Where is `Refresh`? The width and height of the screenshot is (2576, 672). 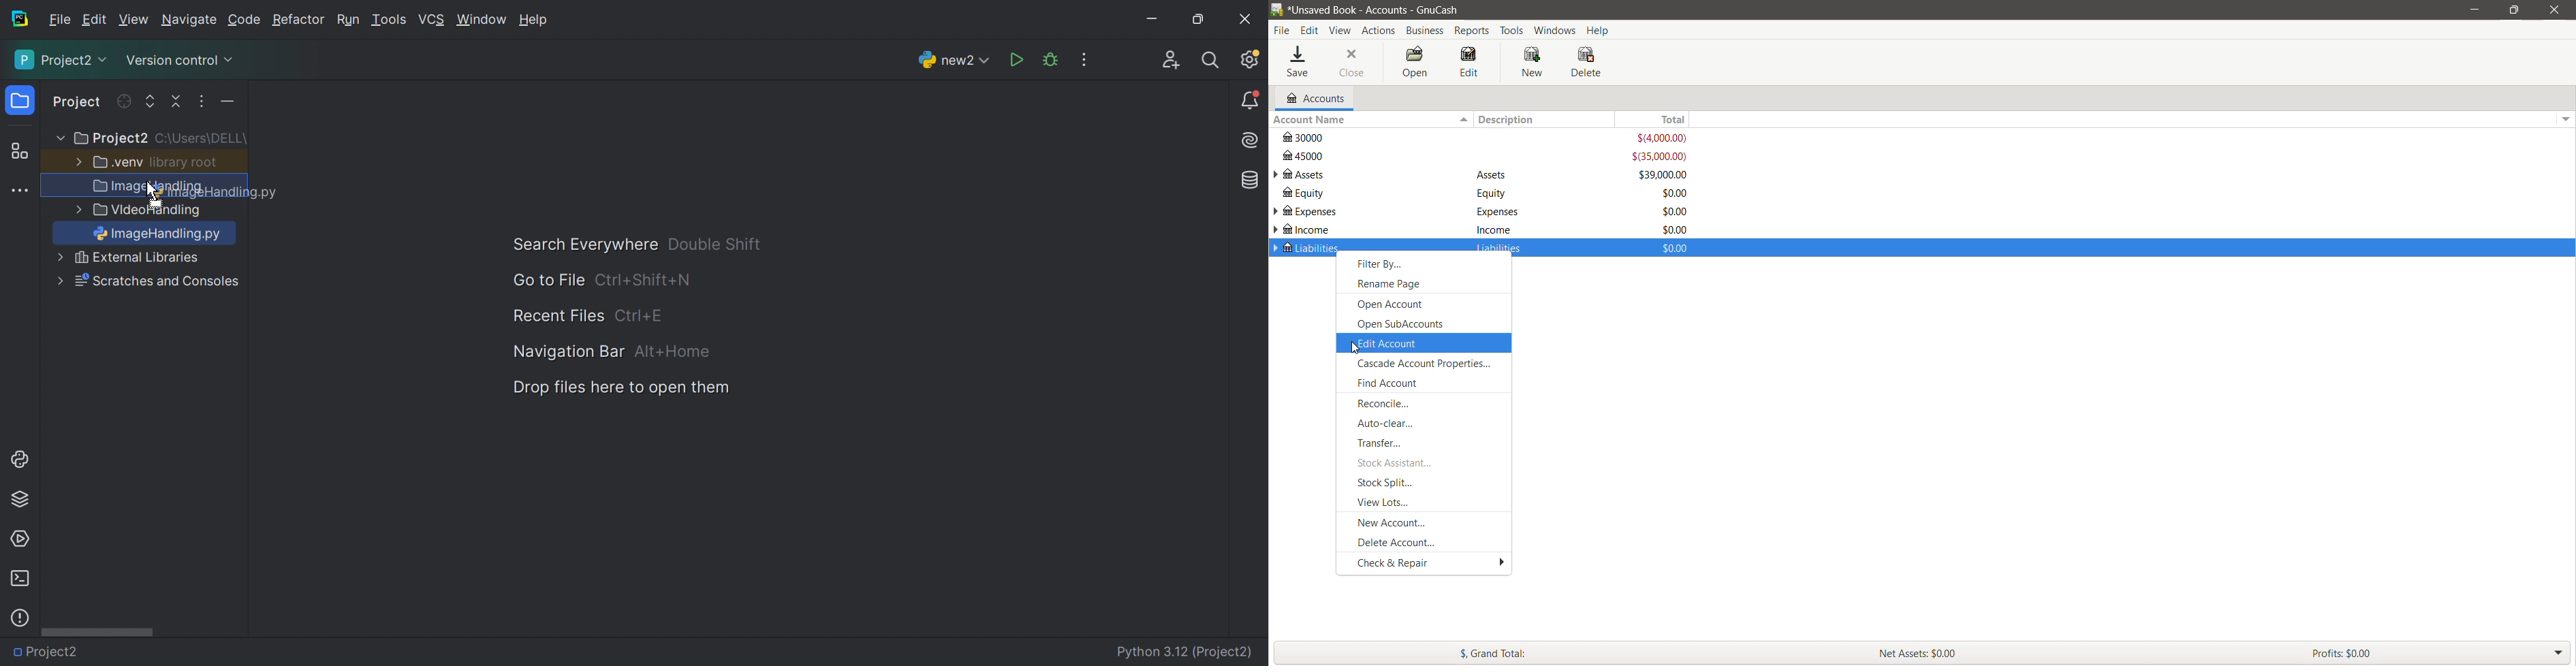
Refresh is located at coordinates (123, 101).